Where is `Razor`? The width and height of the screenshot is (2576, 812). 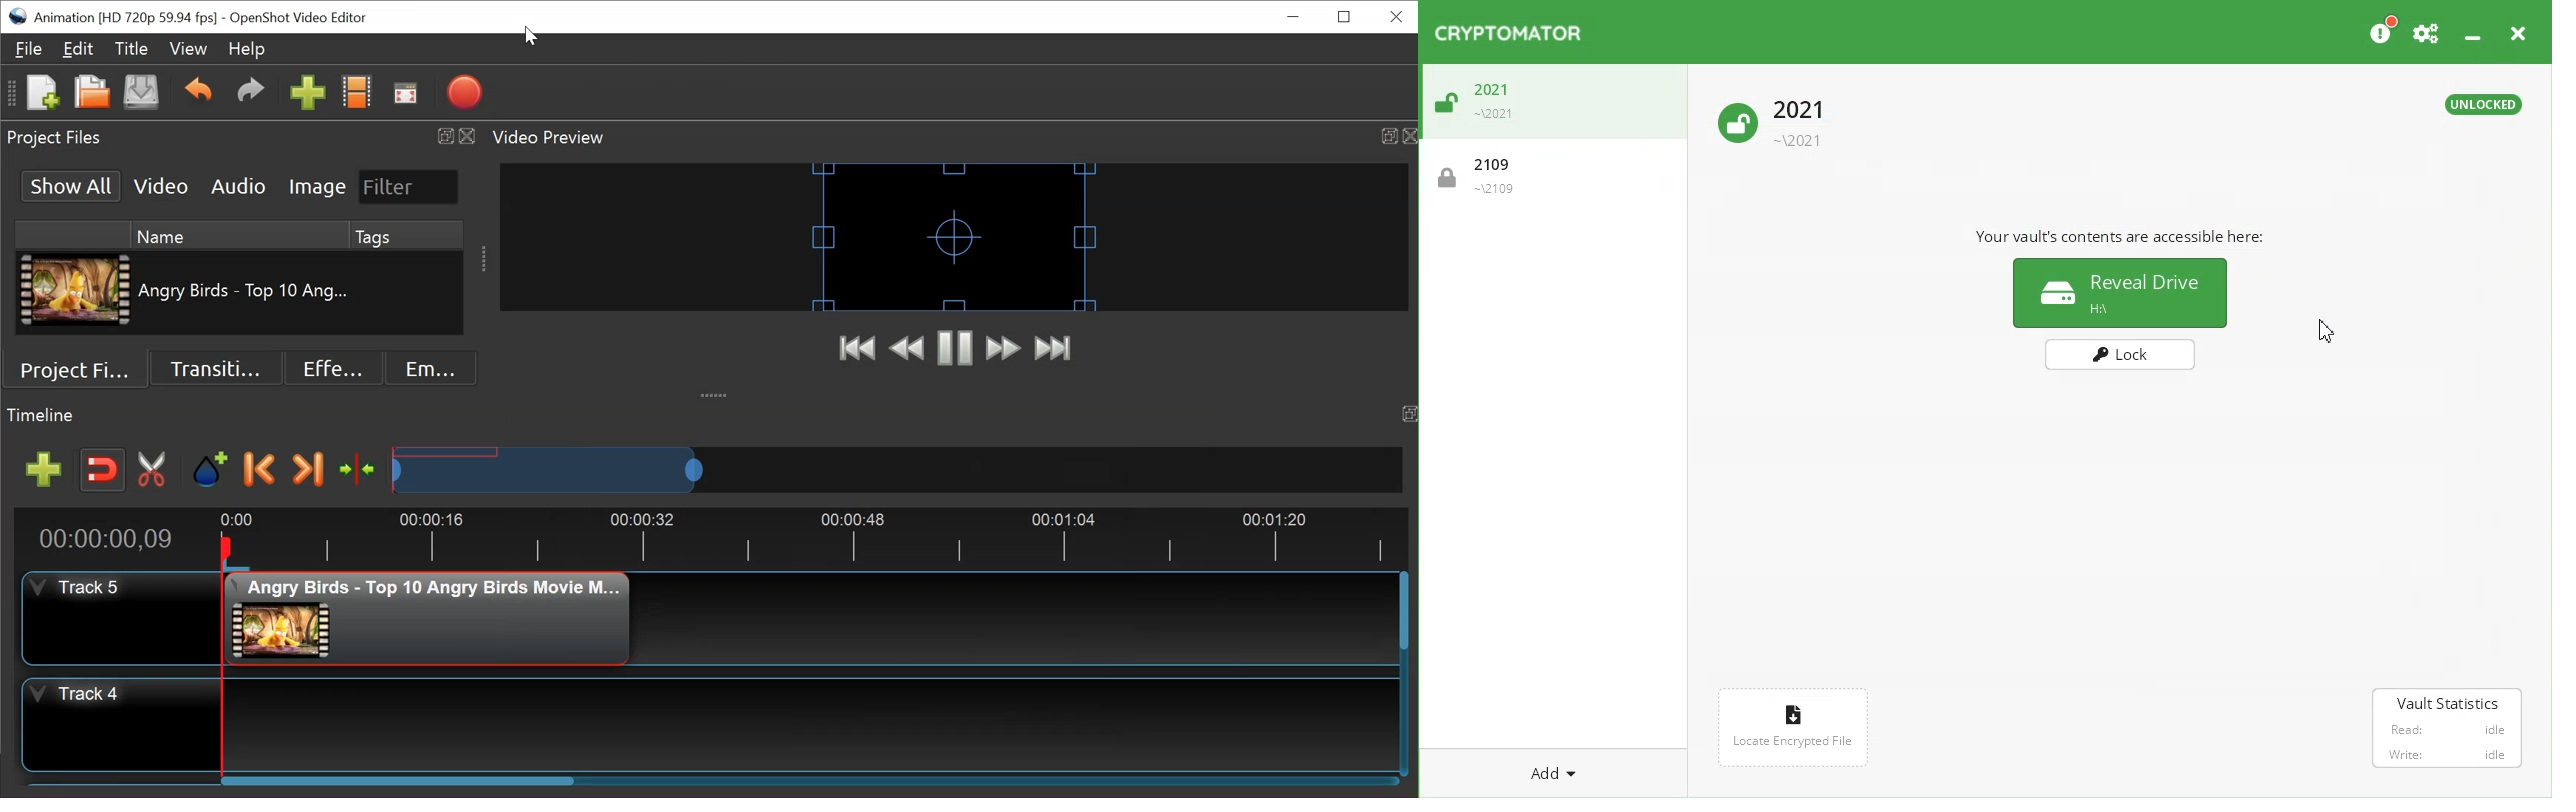 Razor is located at coordinates (153, 471).